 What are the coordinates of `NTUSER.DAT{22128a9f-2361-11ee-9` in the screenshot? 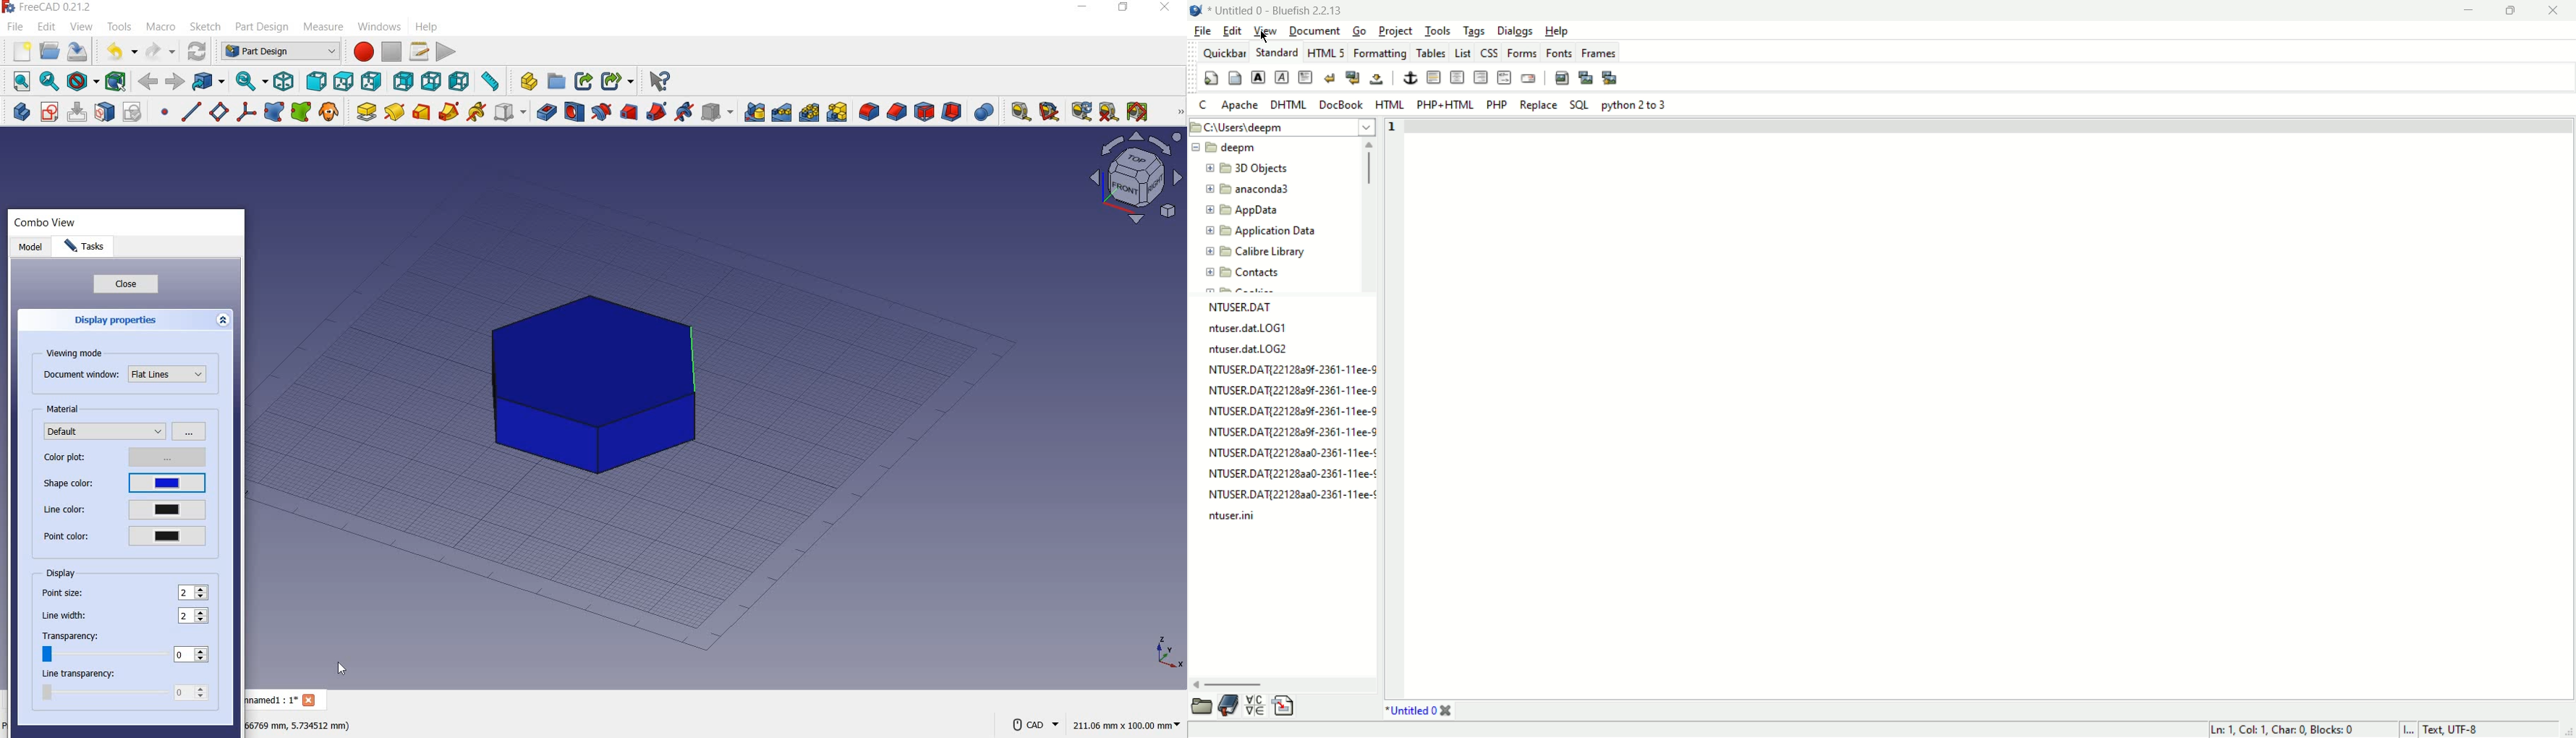 It's located at (1292, 369).